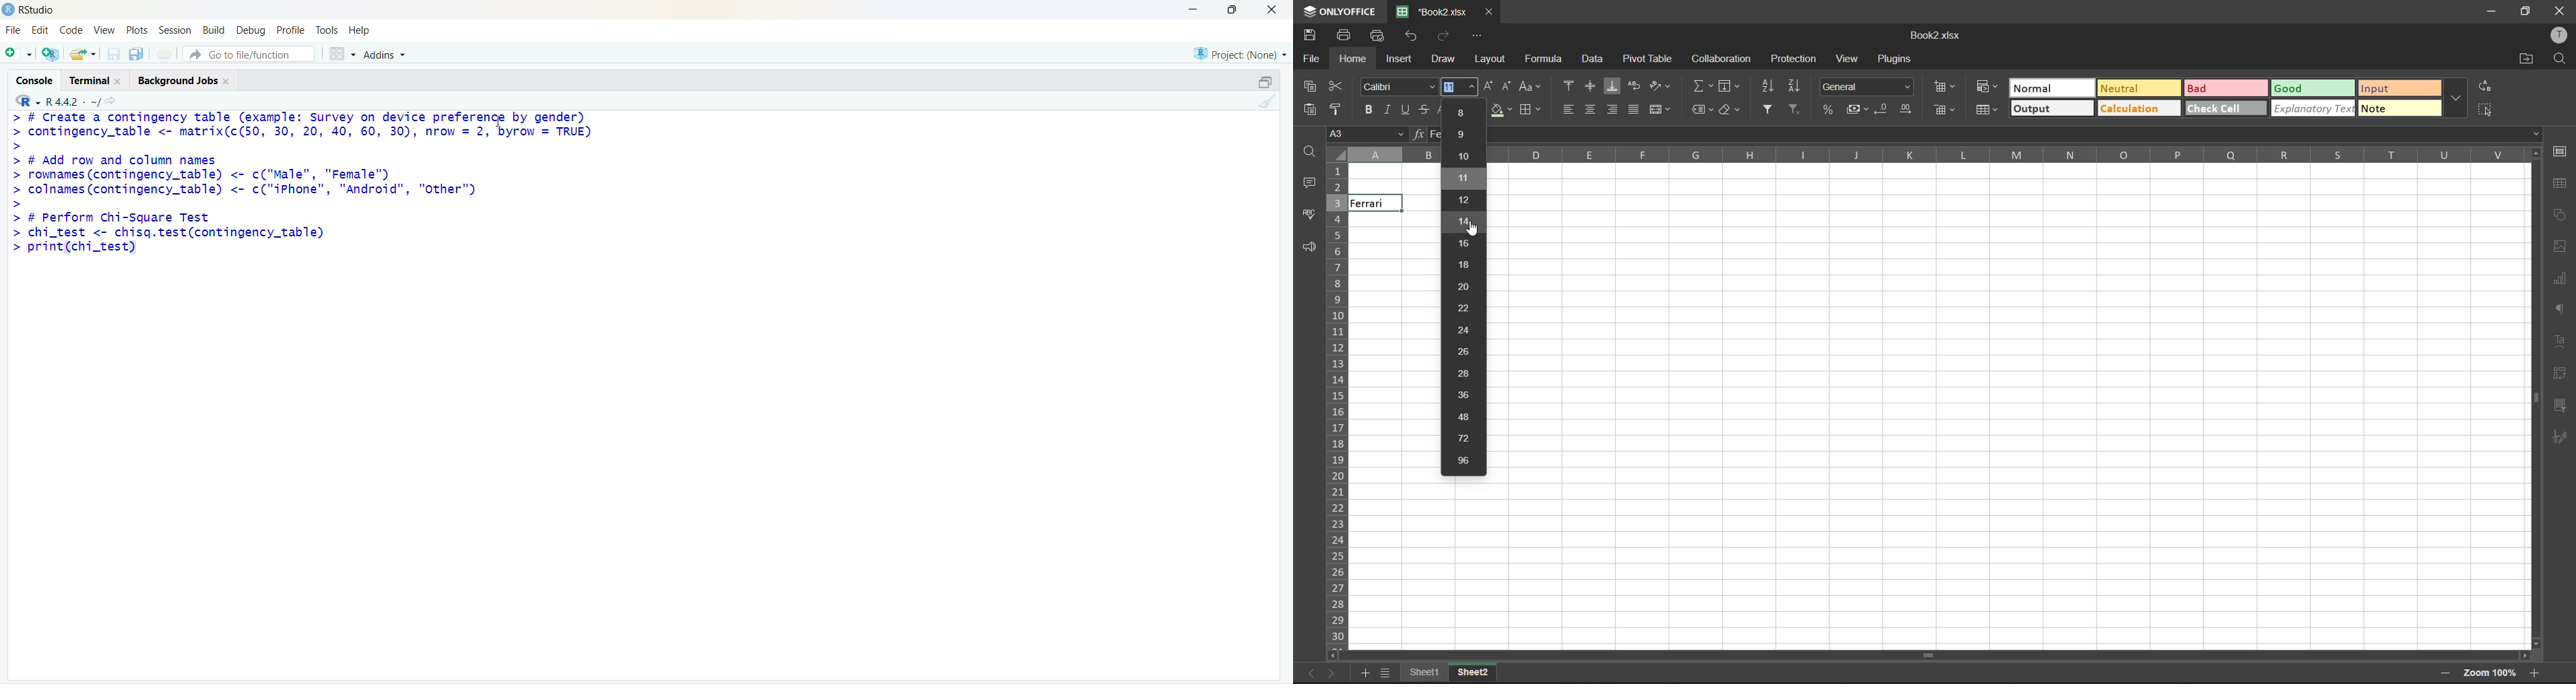 This screenshot has width=2576, height=700. Describe the element at coordinates (1898, 58) in the screenshot. I see `plugins` at that location.